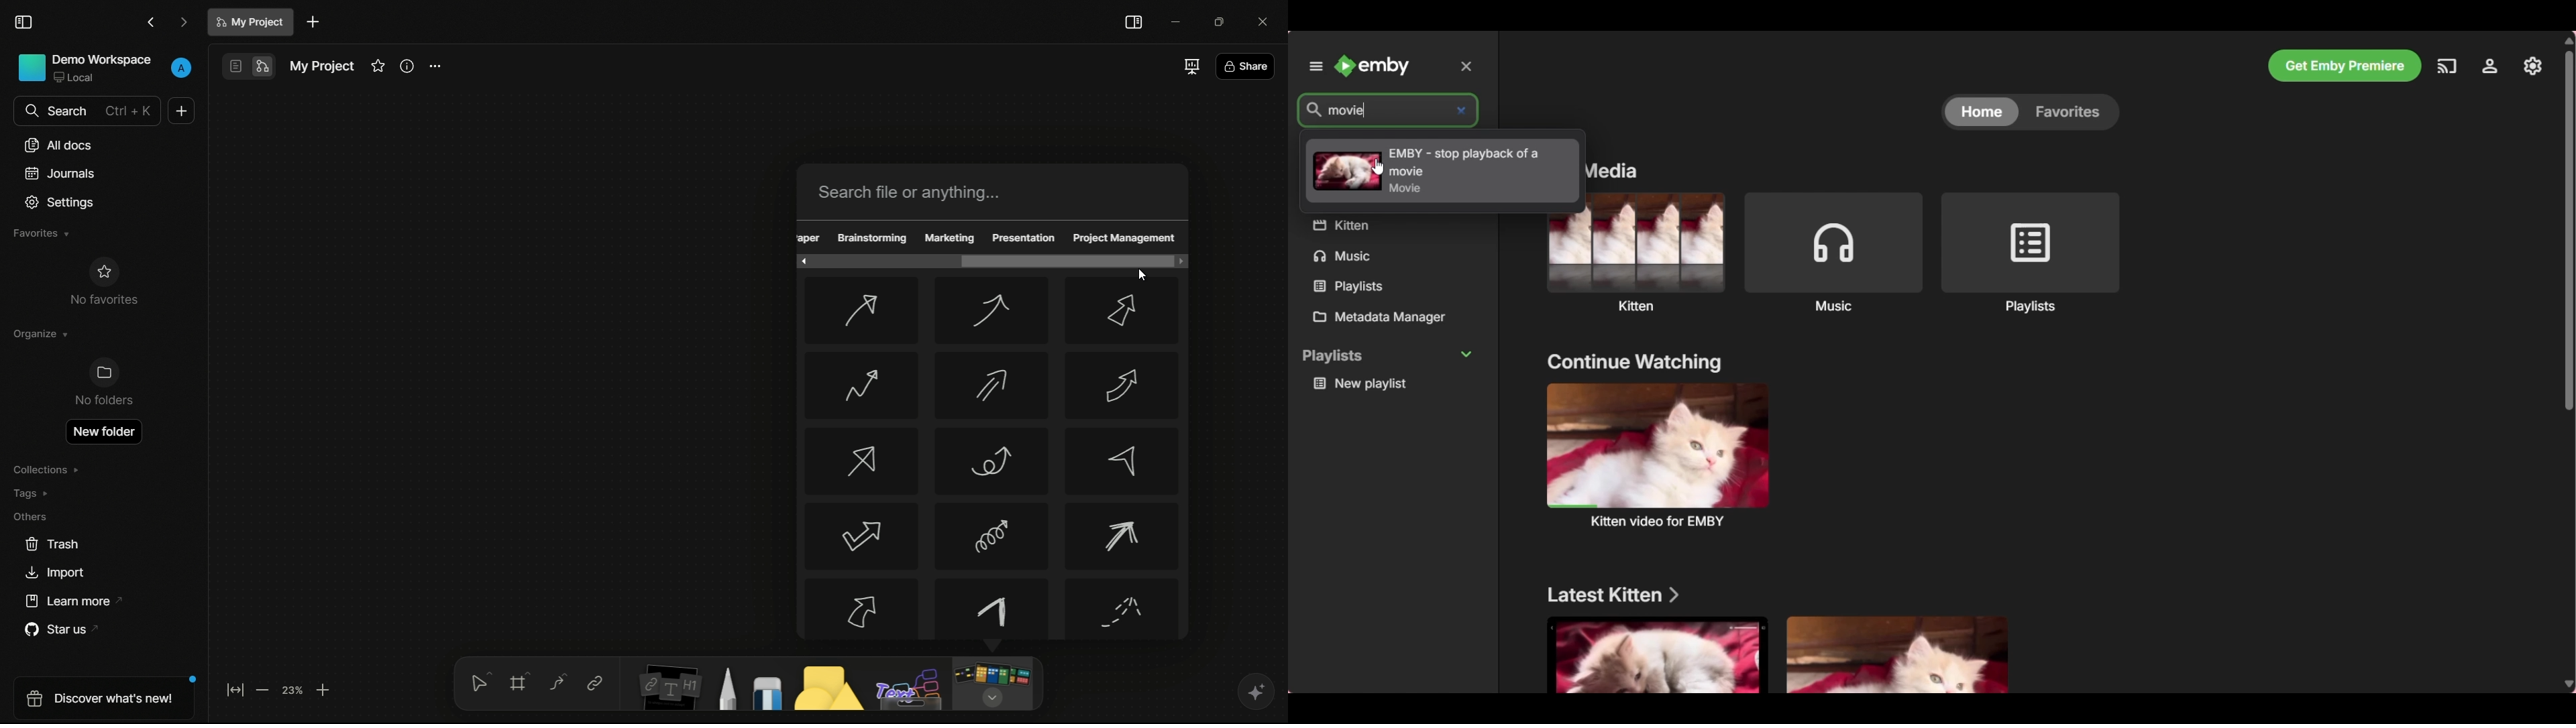 Image resolution: width=2576 pixels, height=728 pixels. I want to click on organize, so click(39, 334).